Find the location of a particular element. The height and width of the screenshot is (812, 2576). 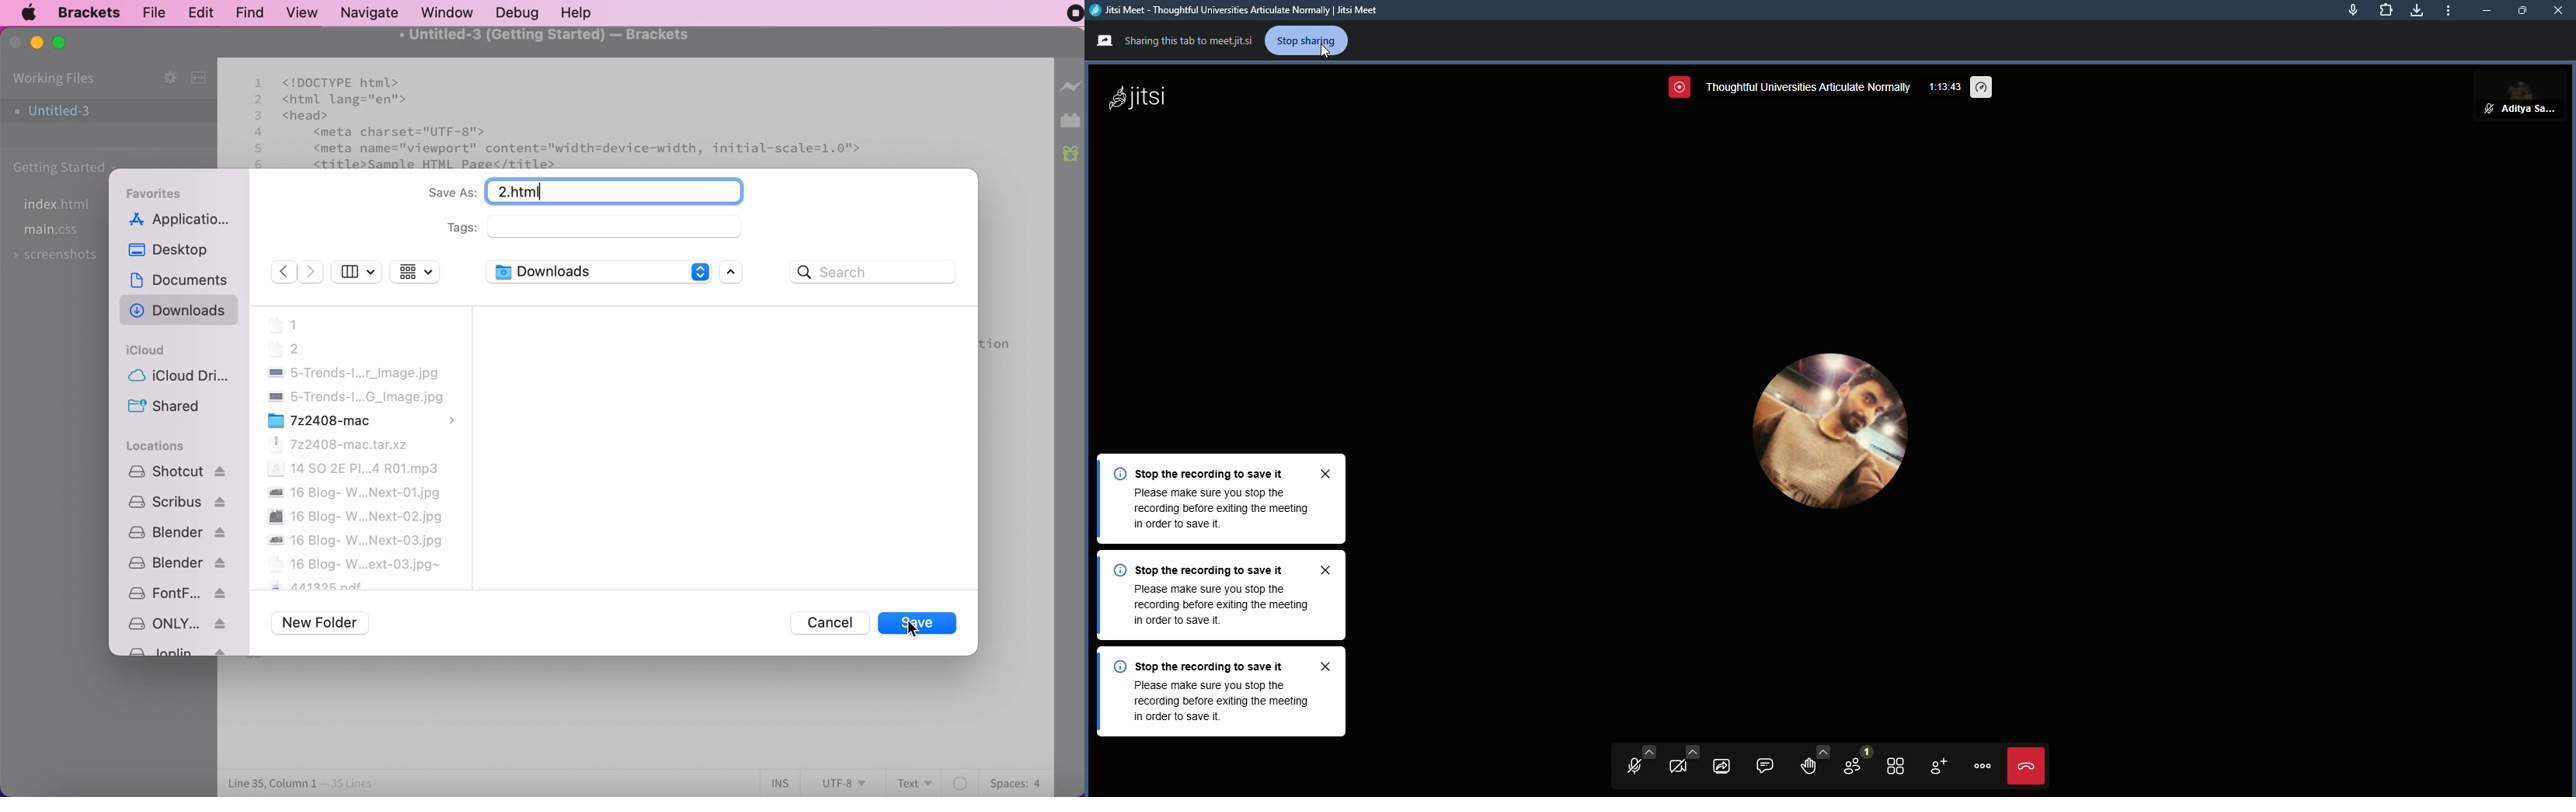

window is located at coordinates (449, 11).